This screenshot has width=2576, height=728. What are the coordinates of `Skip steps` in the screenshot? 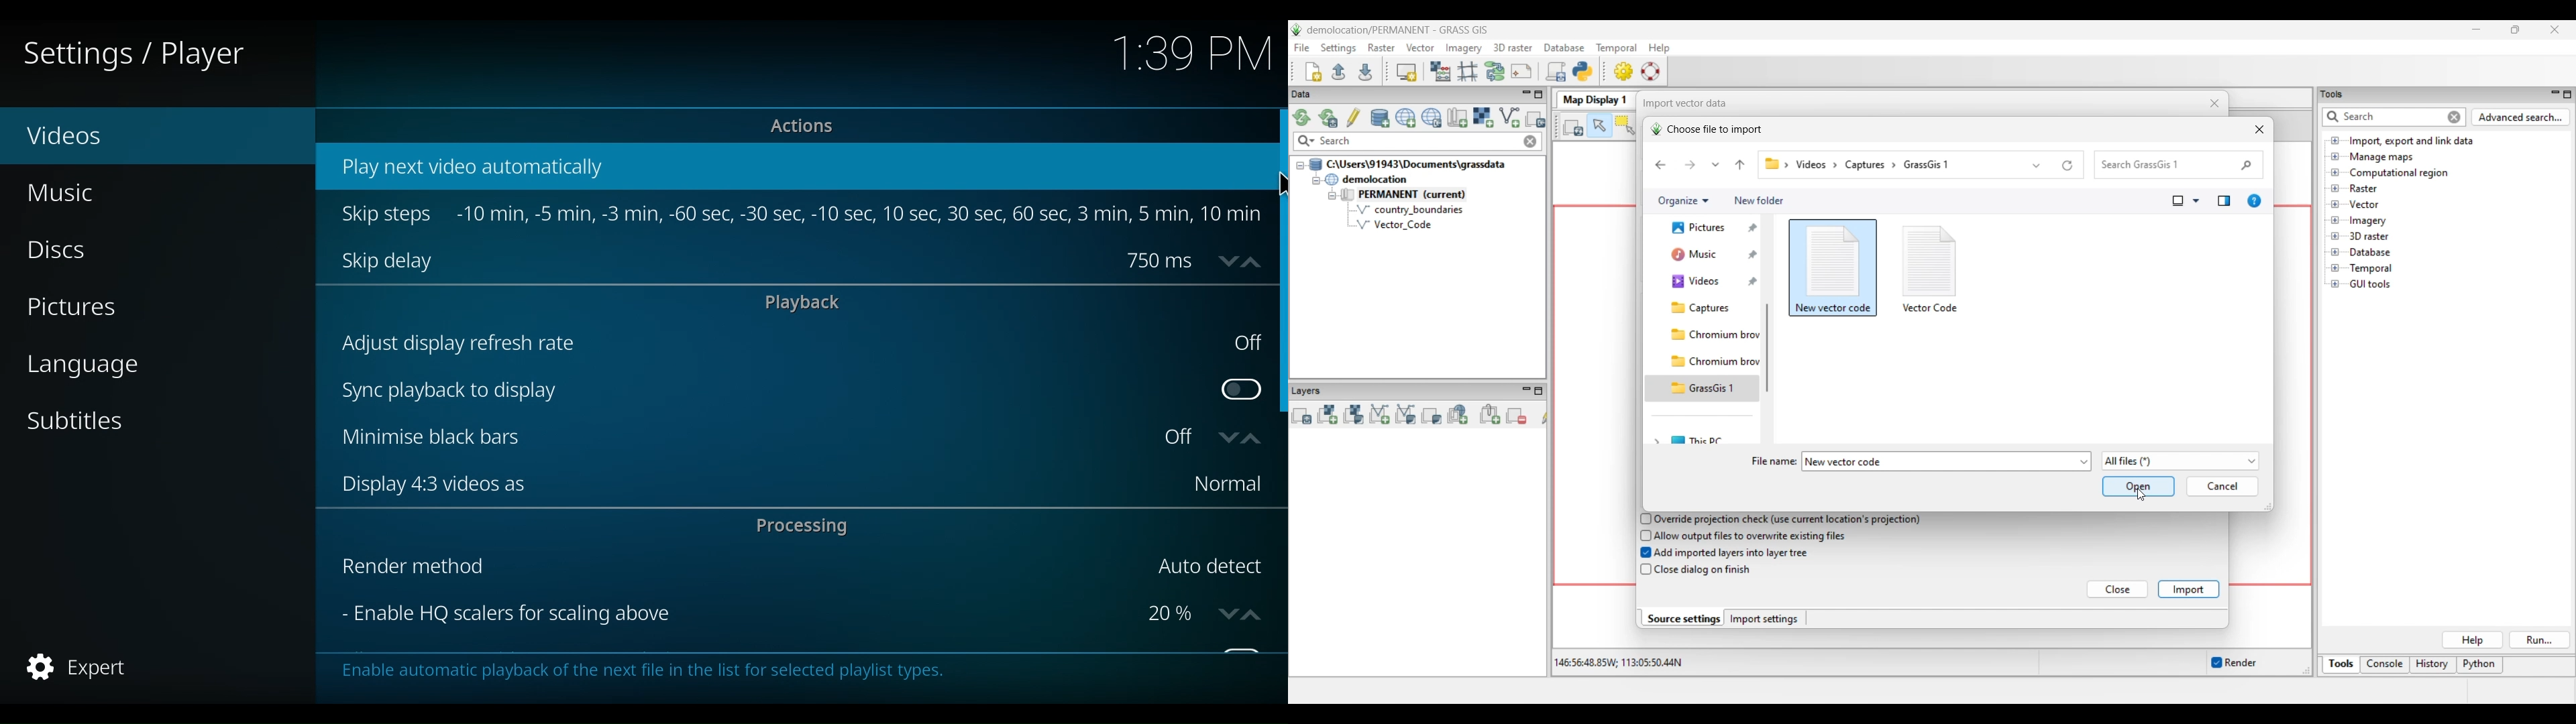 It's located at (388, 215).